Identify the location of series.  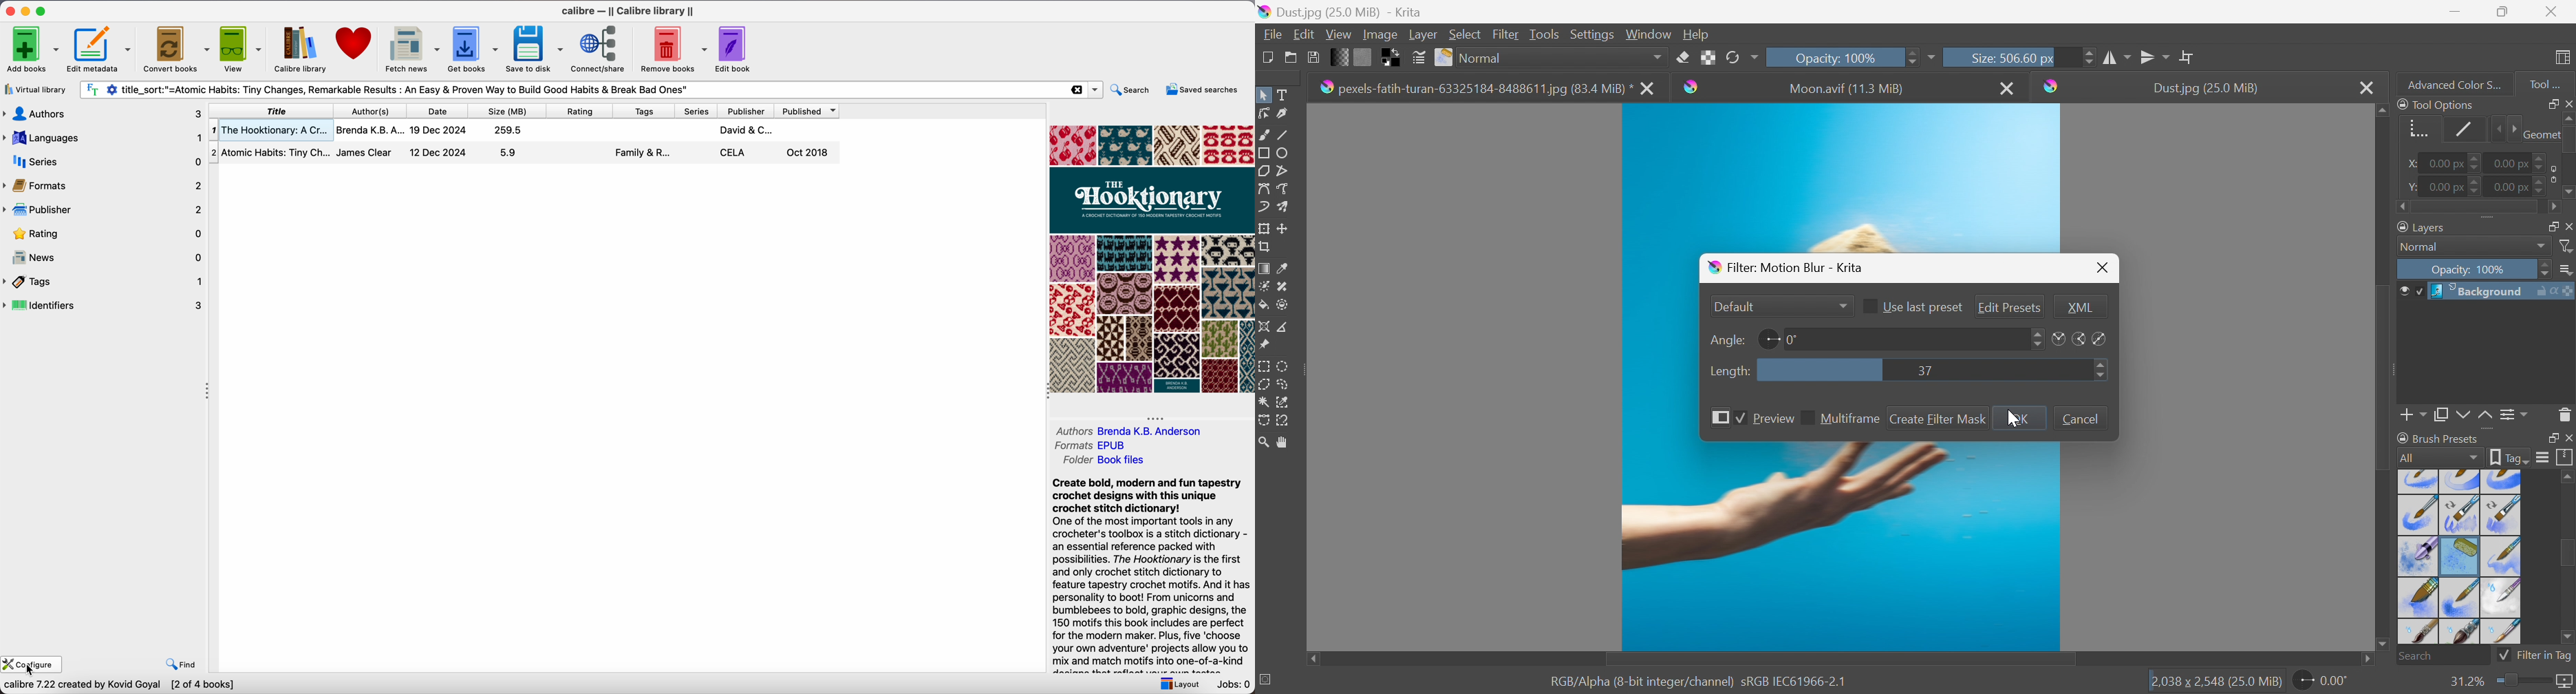
(698, 110).